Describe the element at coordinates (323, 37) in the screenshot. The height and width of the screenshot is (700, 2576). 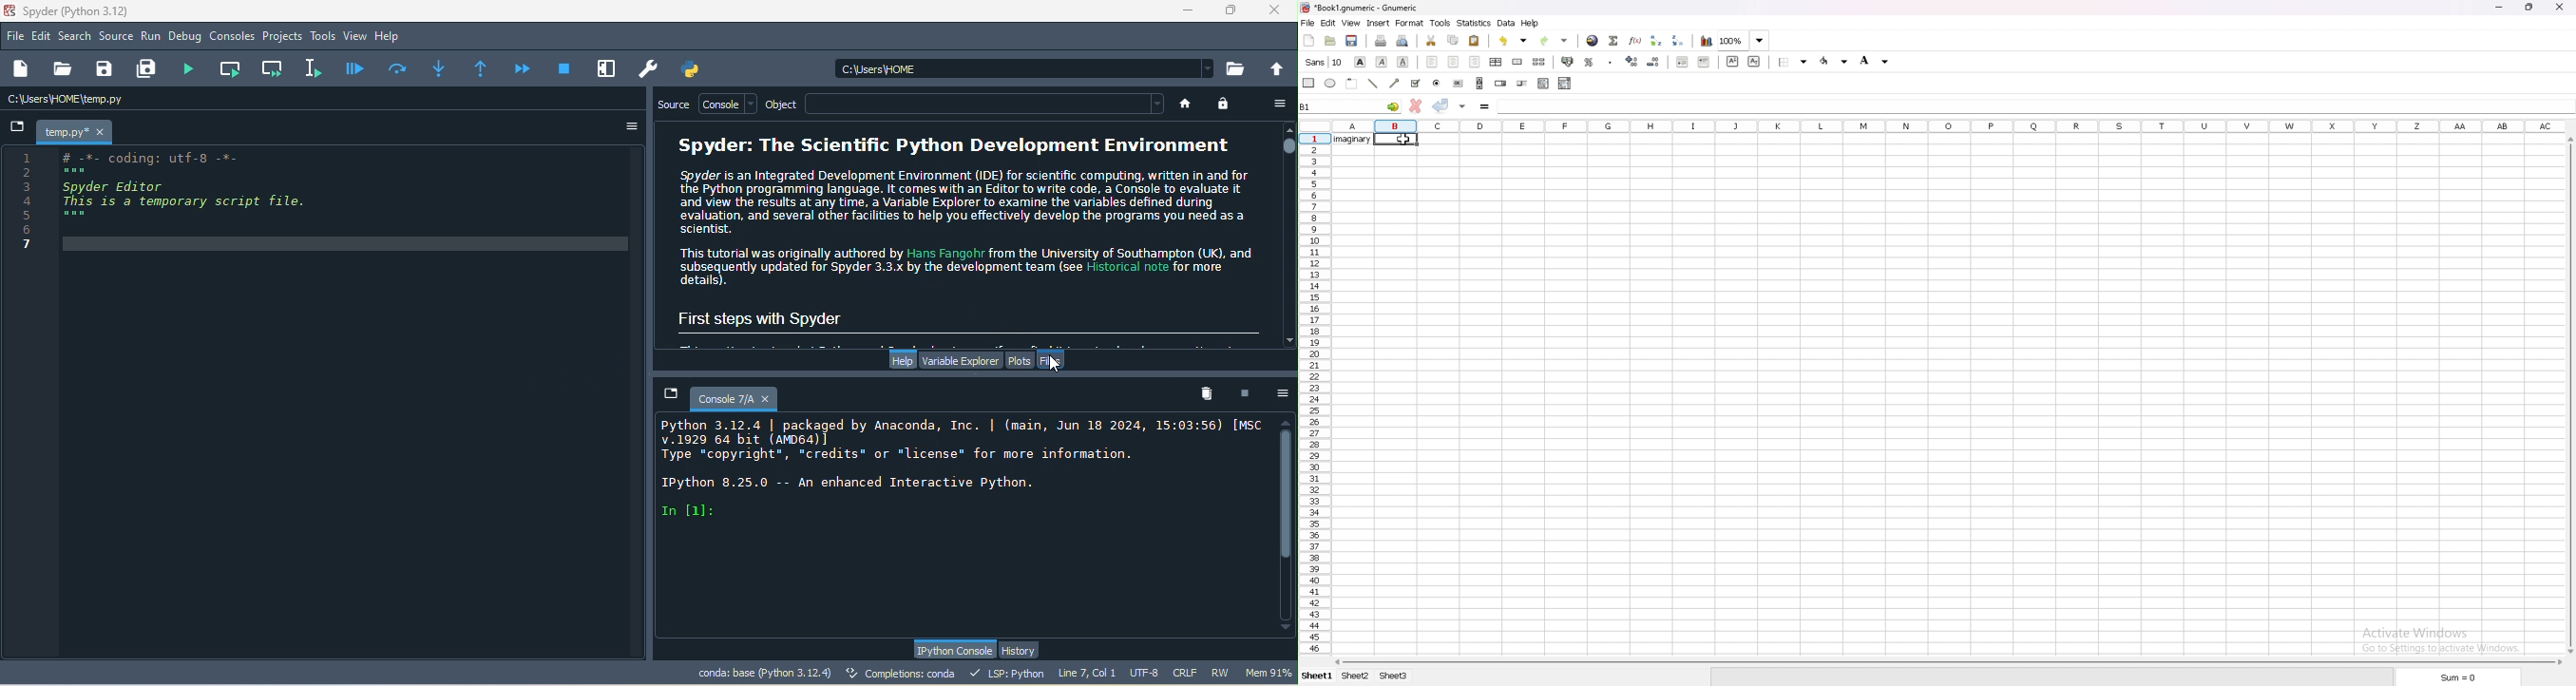
I see `tools` at that location.